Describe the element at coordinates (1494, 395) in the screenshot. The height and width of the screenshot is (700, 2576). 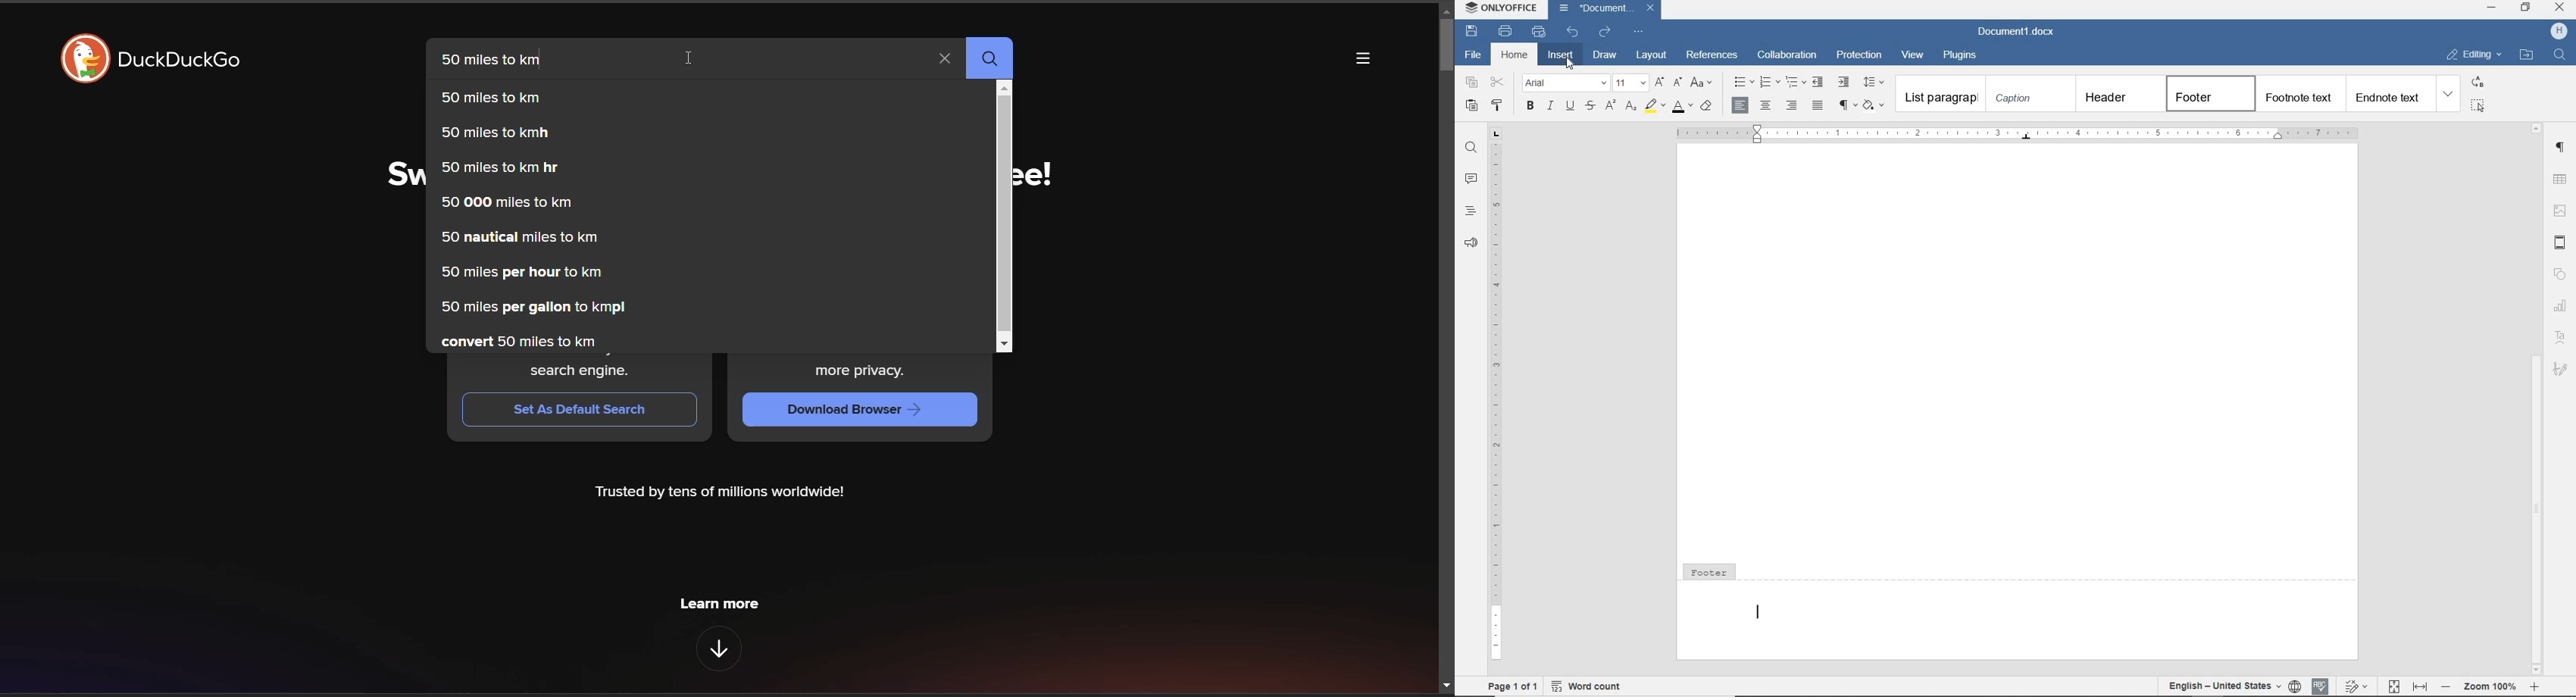
I see `ruler` at that location.